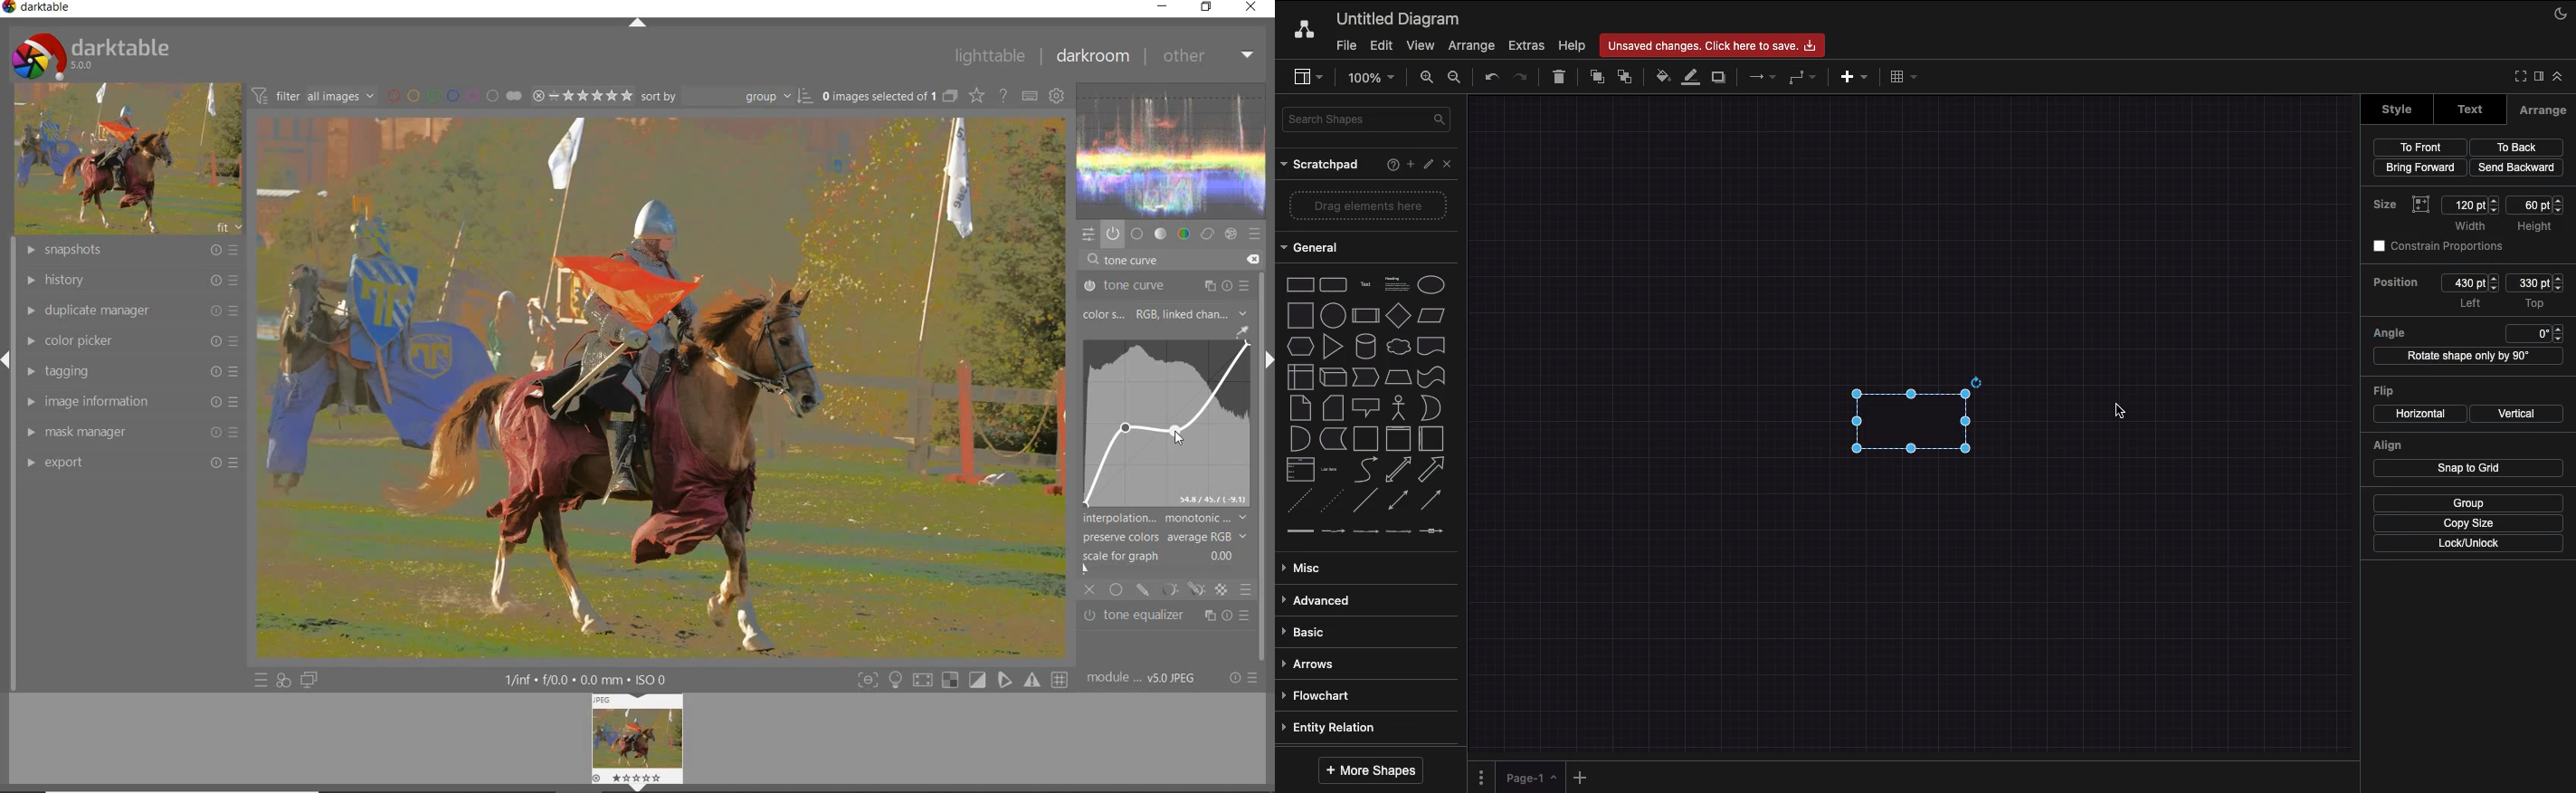  What do you see at coordinates (1532, 779) in the screenshot?
I see `Page 1` at bounding box center [1532, 779].